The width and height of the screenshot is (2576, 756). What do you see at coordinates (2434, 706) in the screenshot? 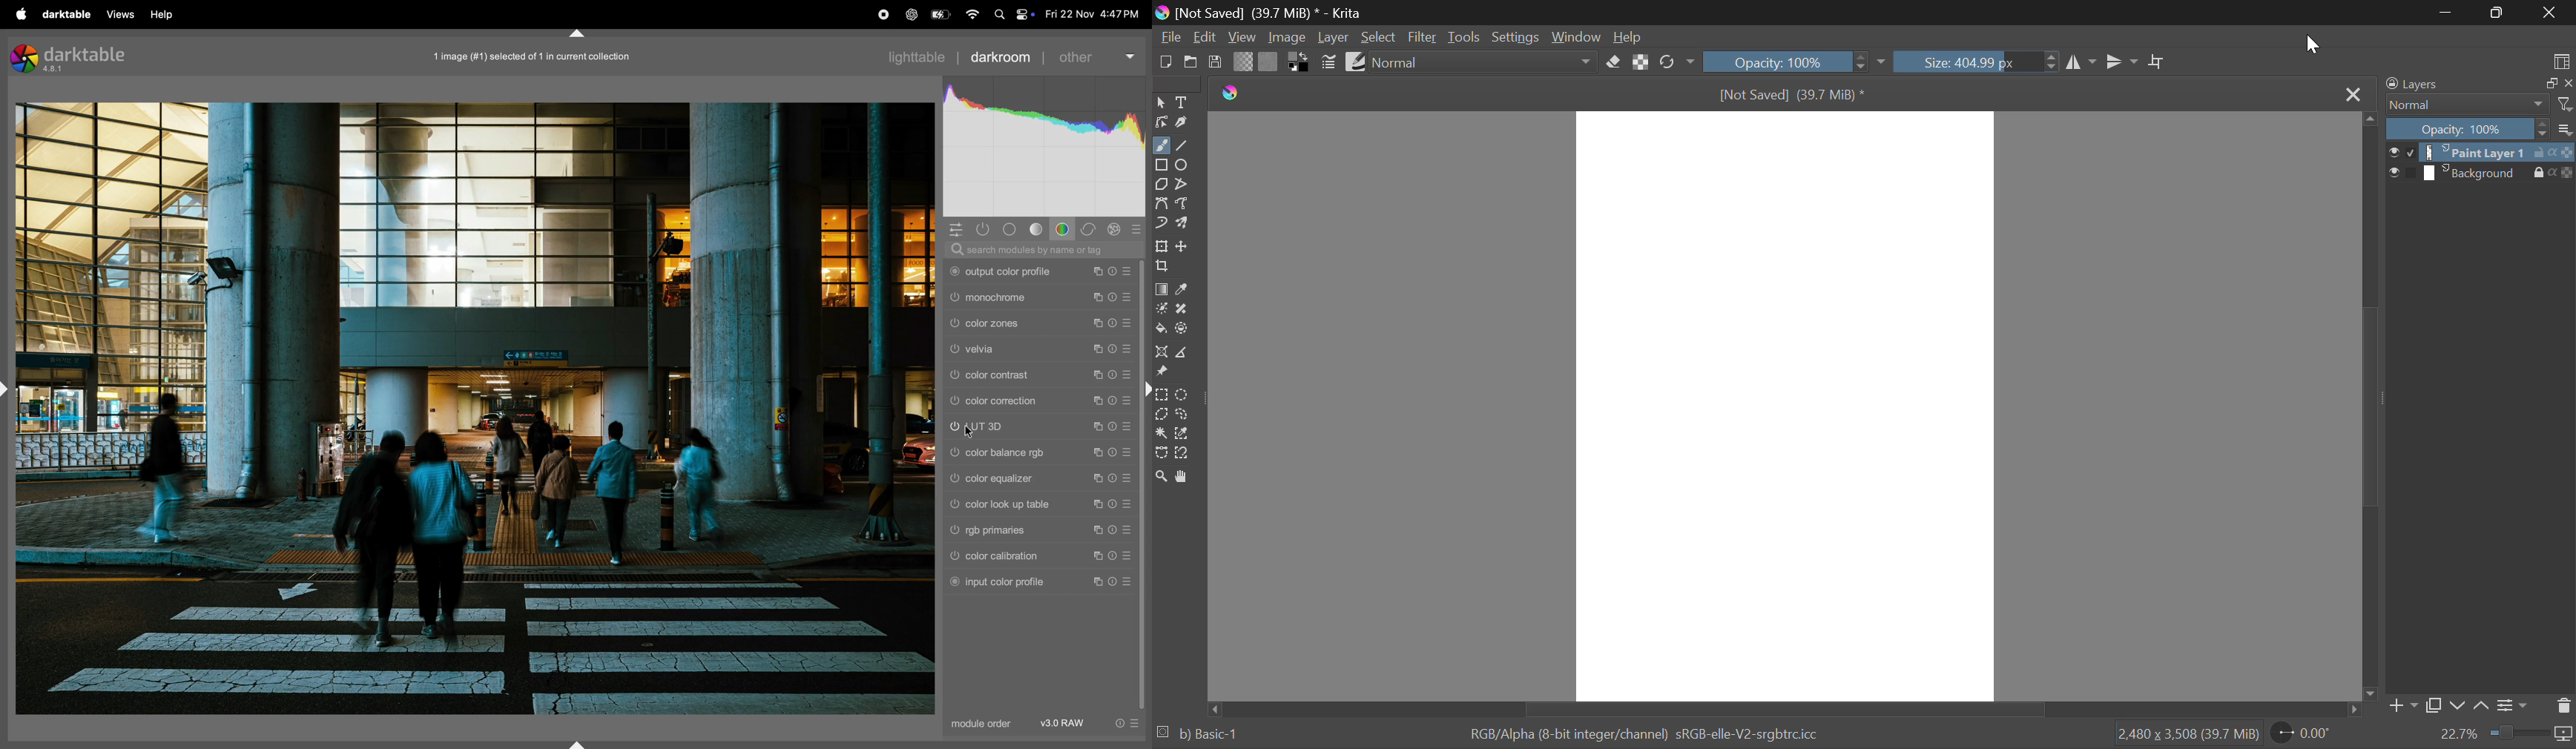
I see `Copy Layer` at bounding box center [2434, 706].